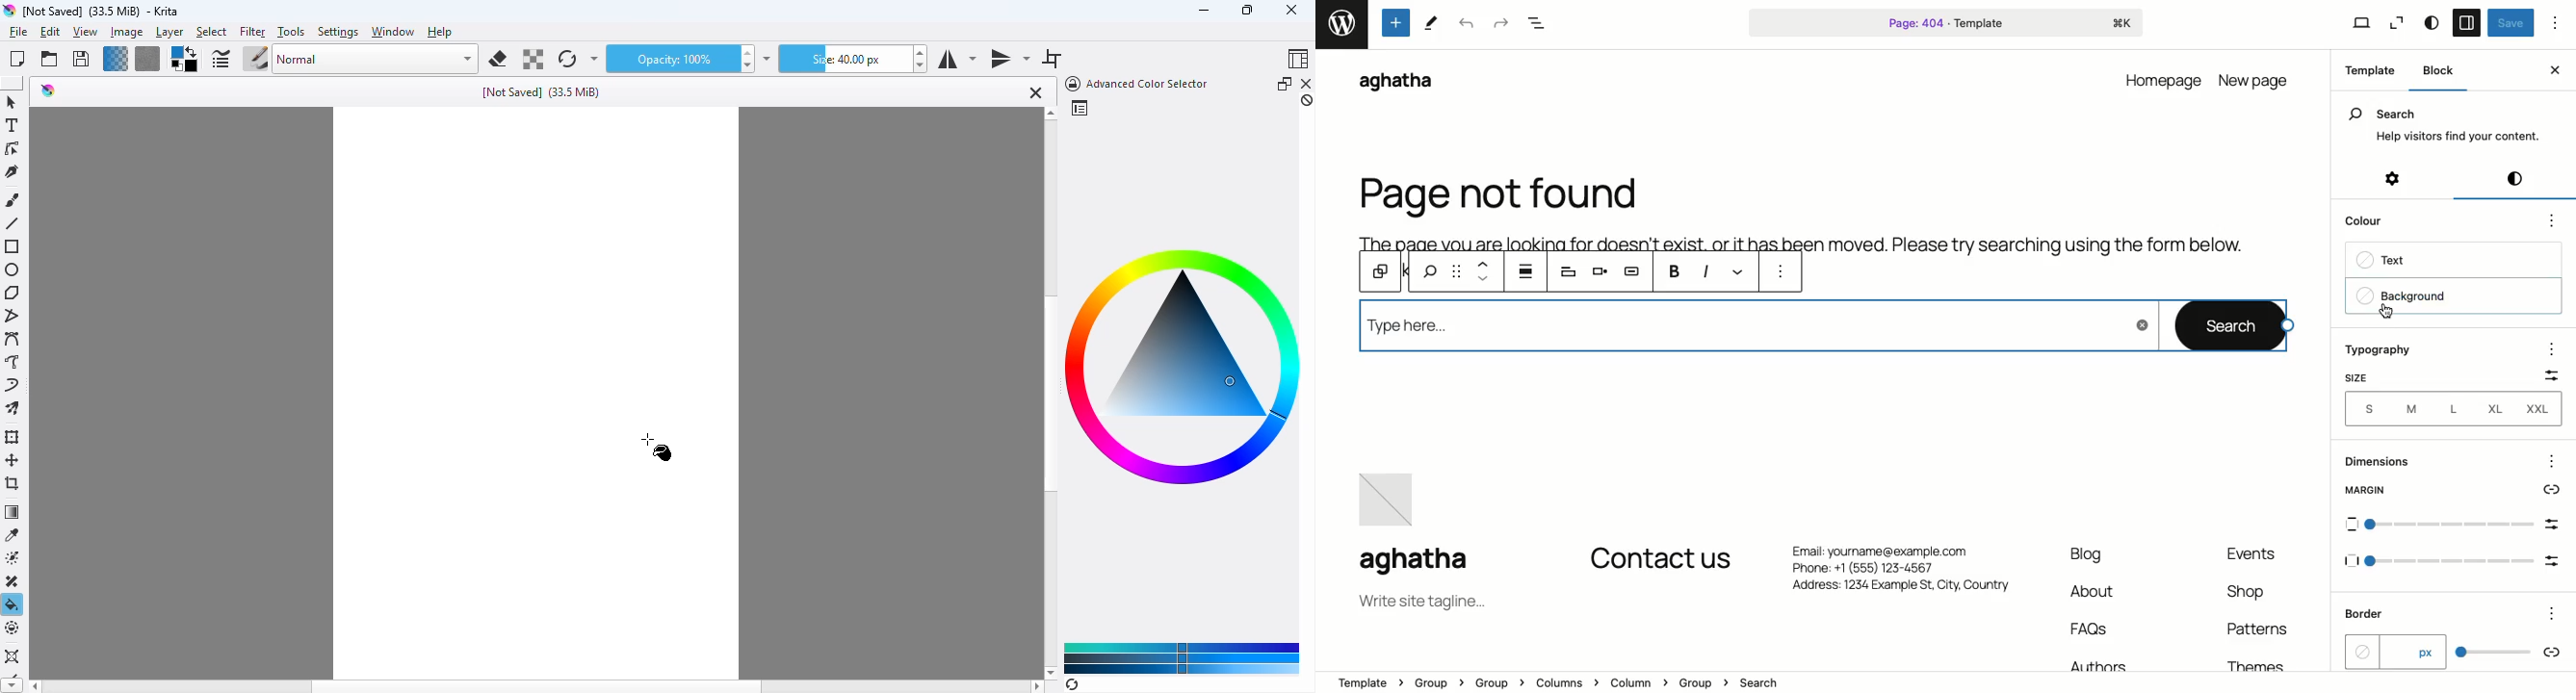 This screenshot has height=700, width=2576. What do you see at coordinates (1435, 22) in the screenshot?
I see `tools` at bounding box center [1435, 22].